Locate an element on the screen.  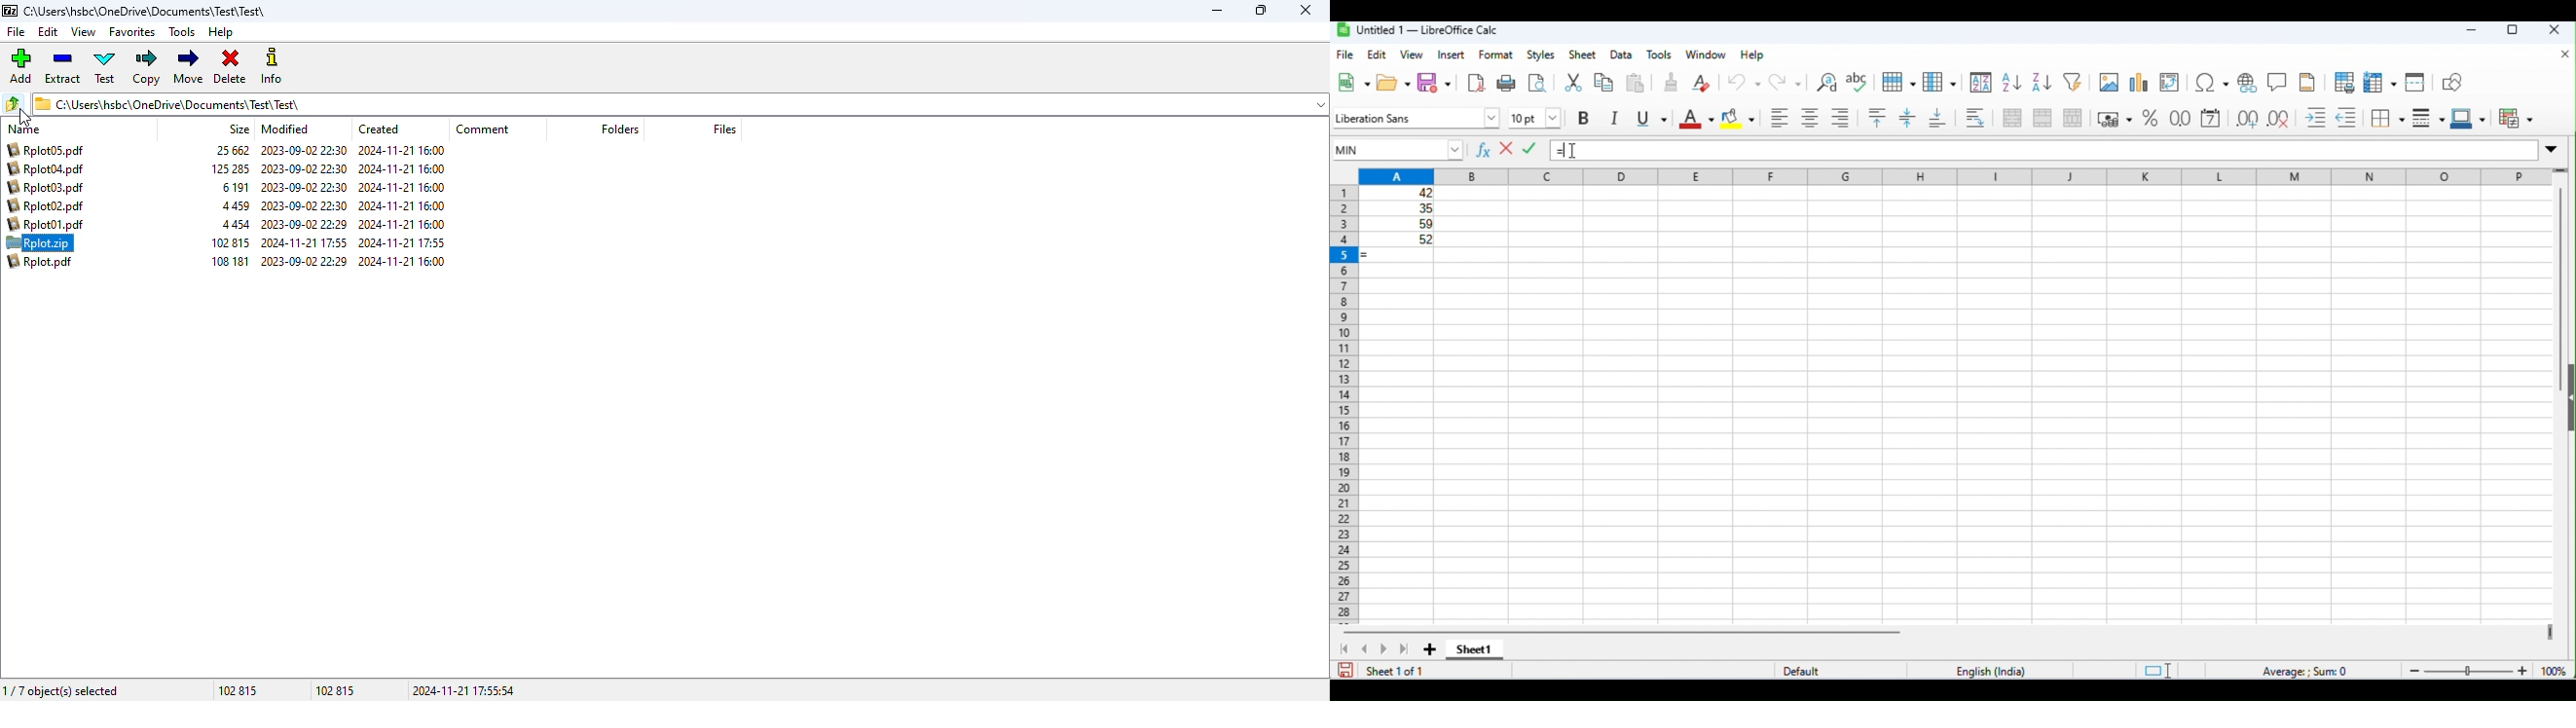
2023-09-02 22:30 is located at coordinates (303, 188).